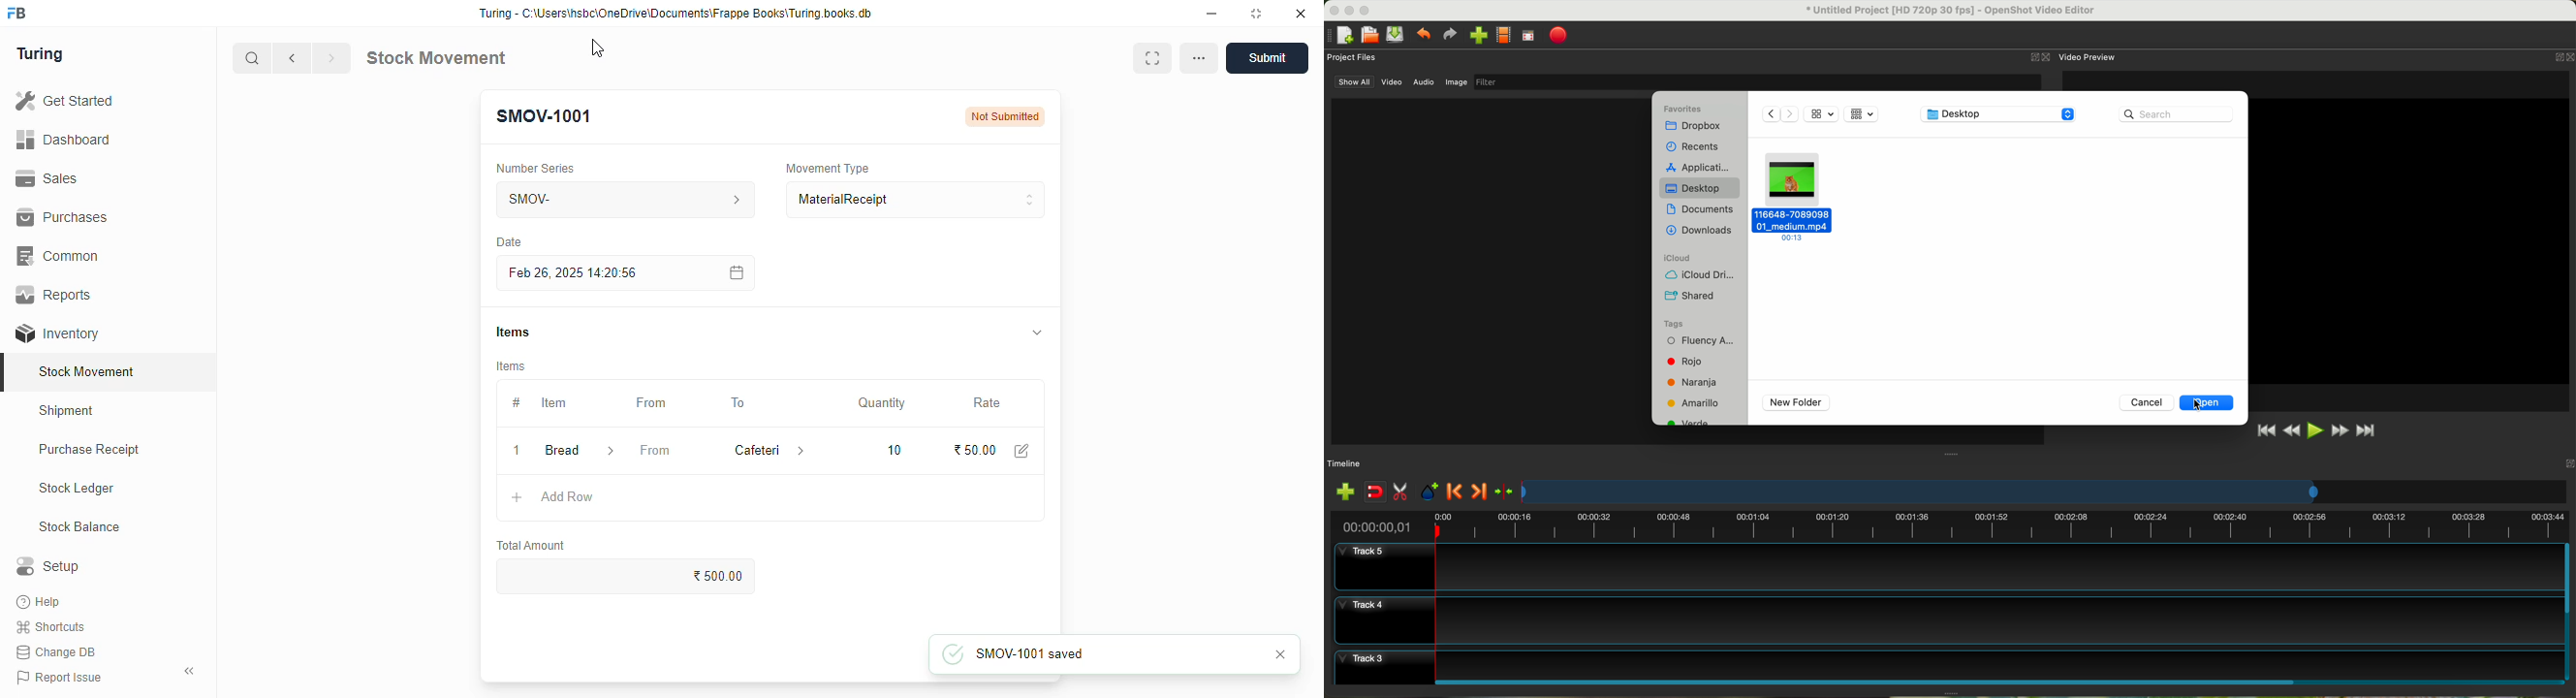 The image size is (2576, 700). Describe the element at coordinates (543, 116) in the screenshot. I see `SMOV-1001` at that location.